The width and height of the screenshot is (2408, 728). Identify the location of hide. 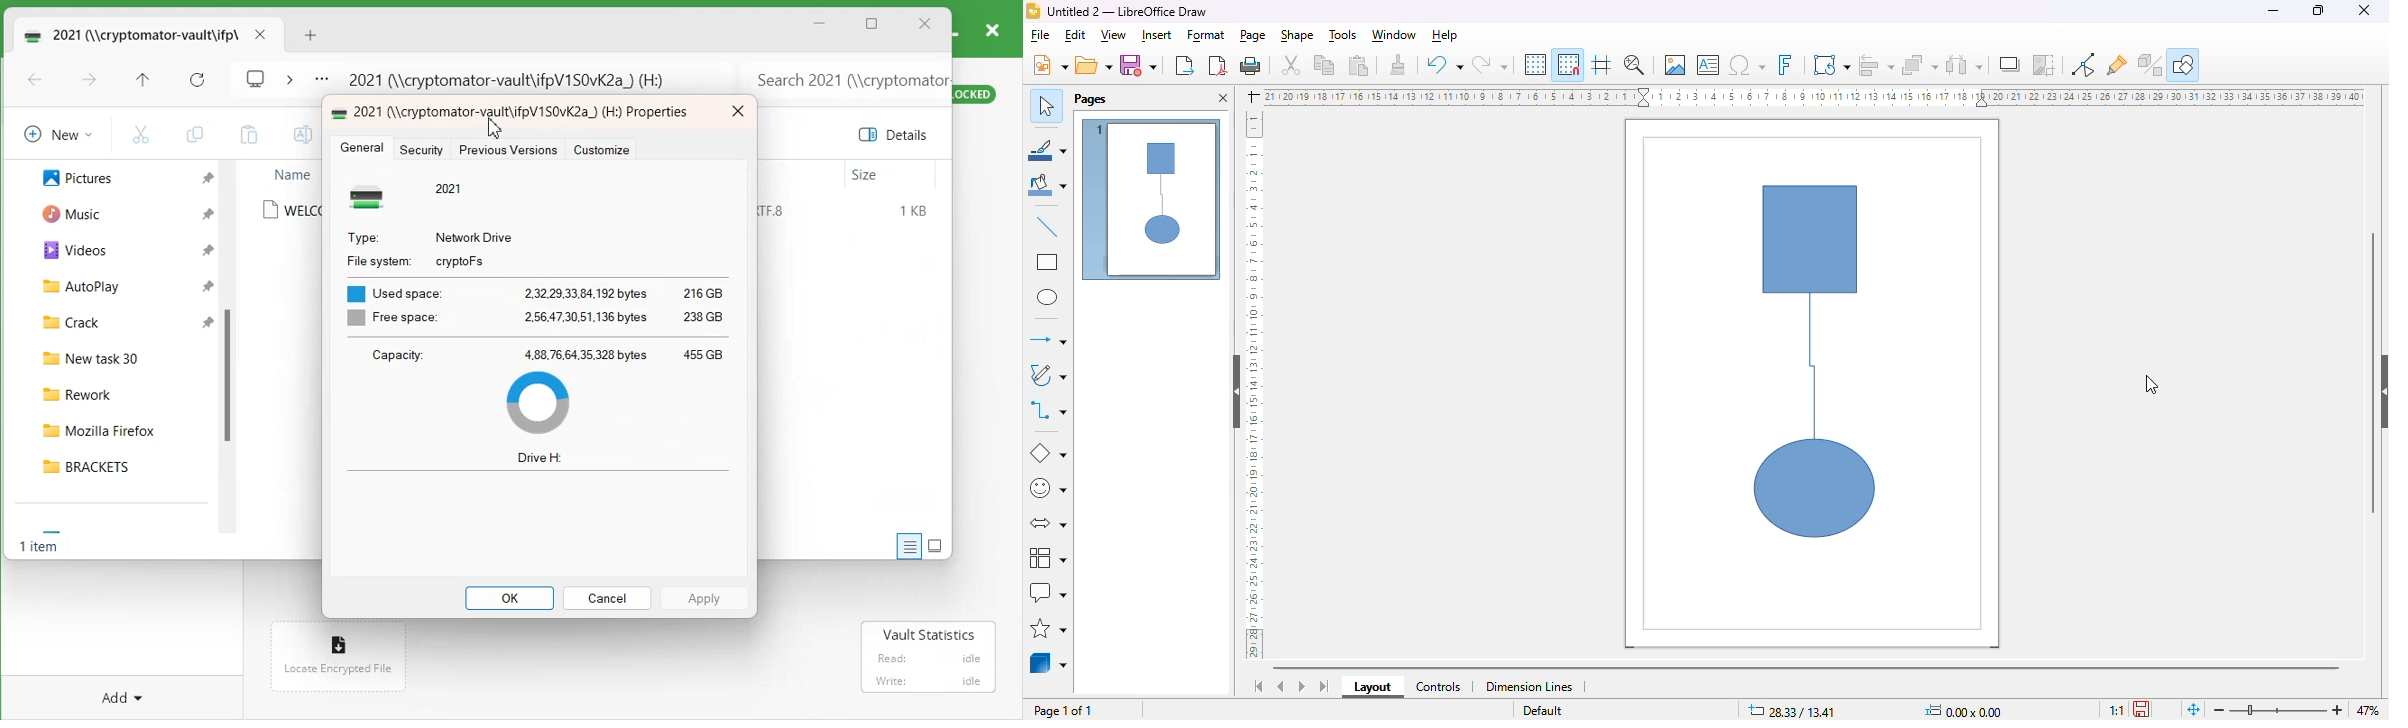
(1238, 392).